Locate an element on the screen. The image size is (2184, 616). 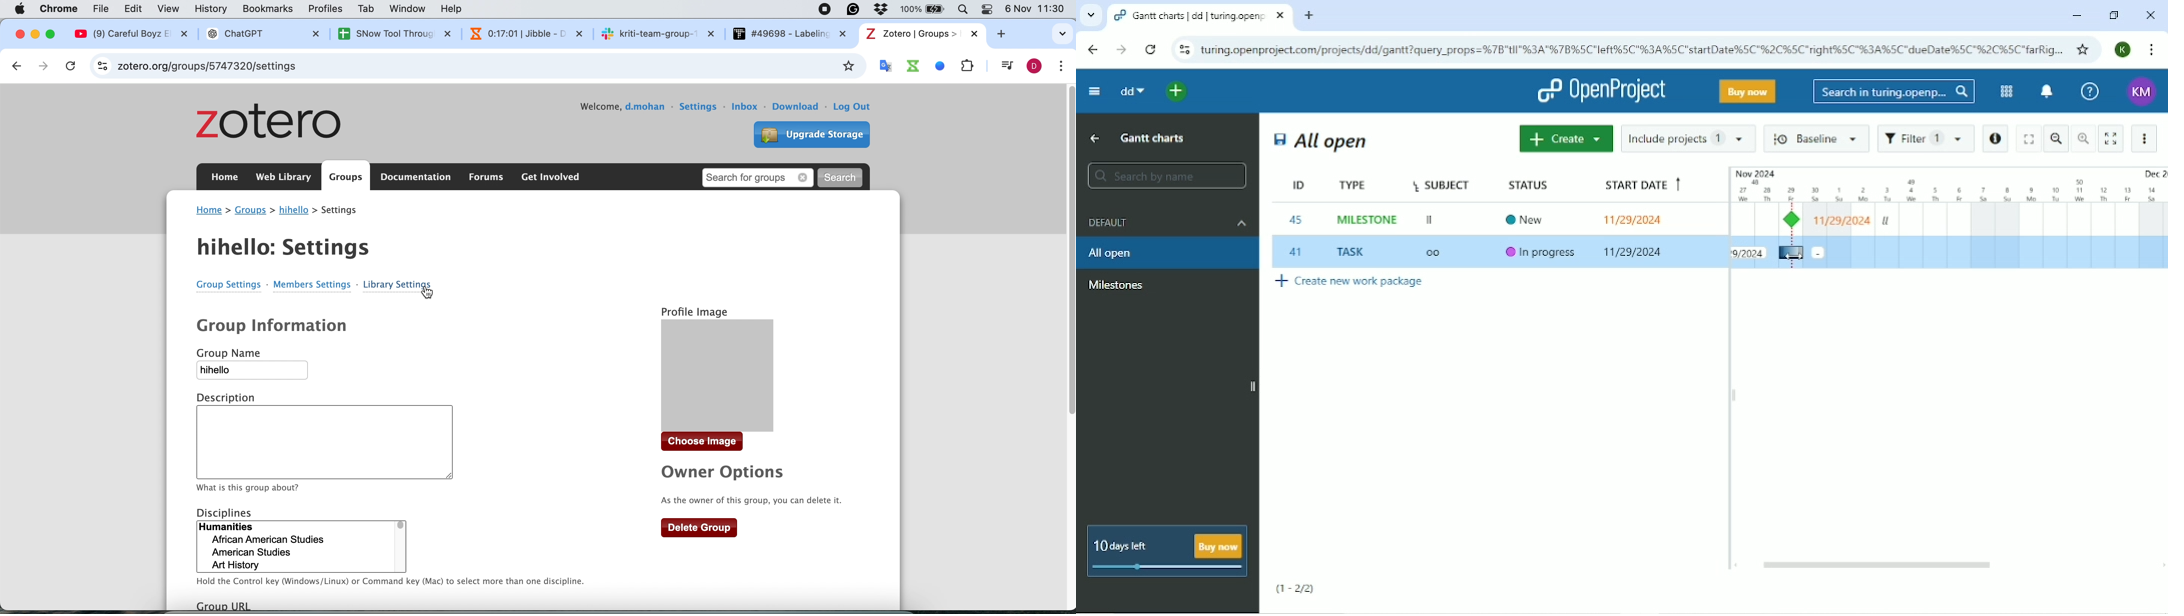
Milestone is located at coordinates (1795, 220).